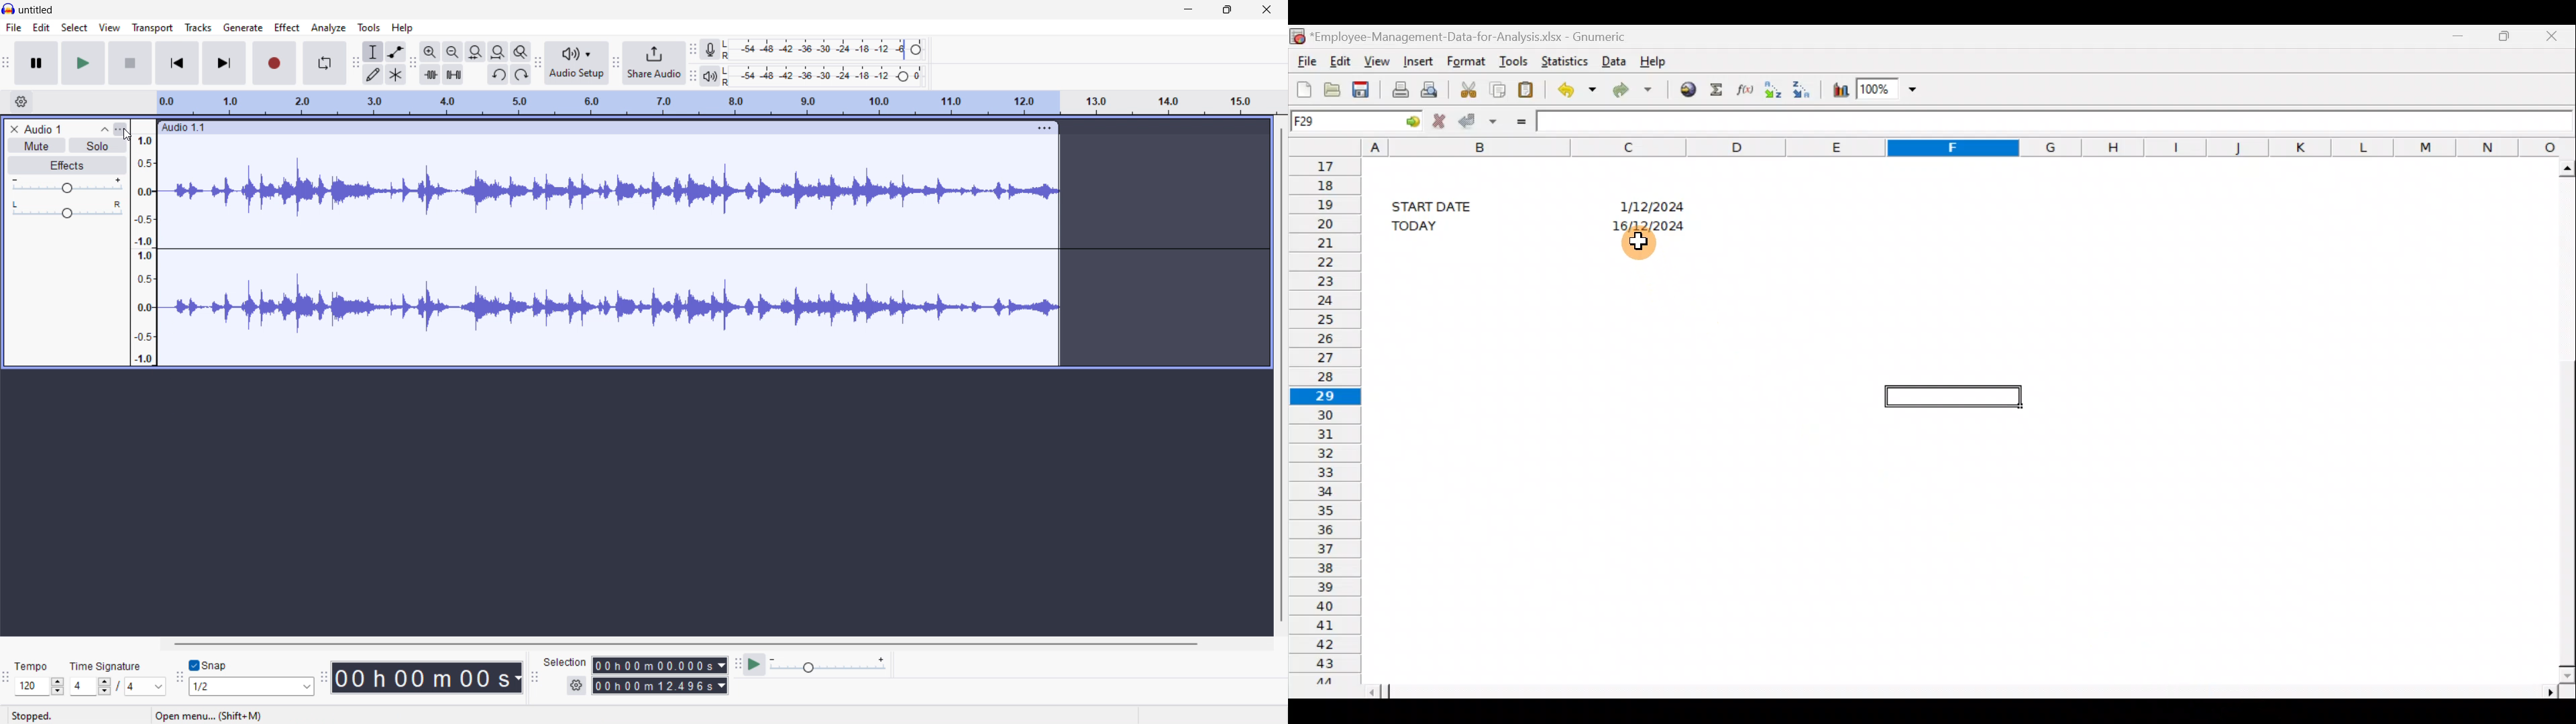 The width and height of the screenshot is (2576, 728). What do you see at coordinates (822, 76) in the screenshot?
I see `playback level` at bounding box center [822, 76].